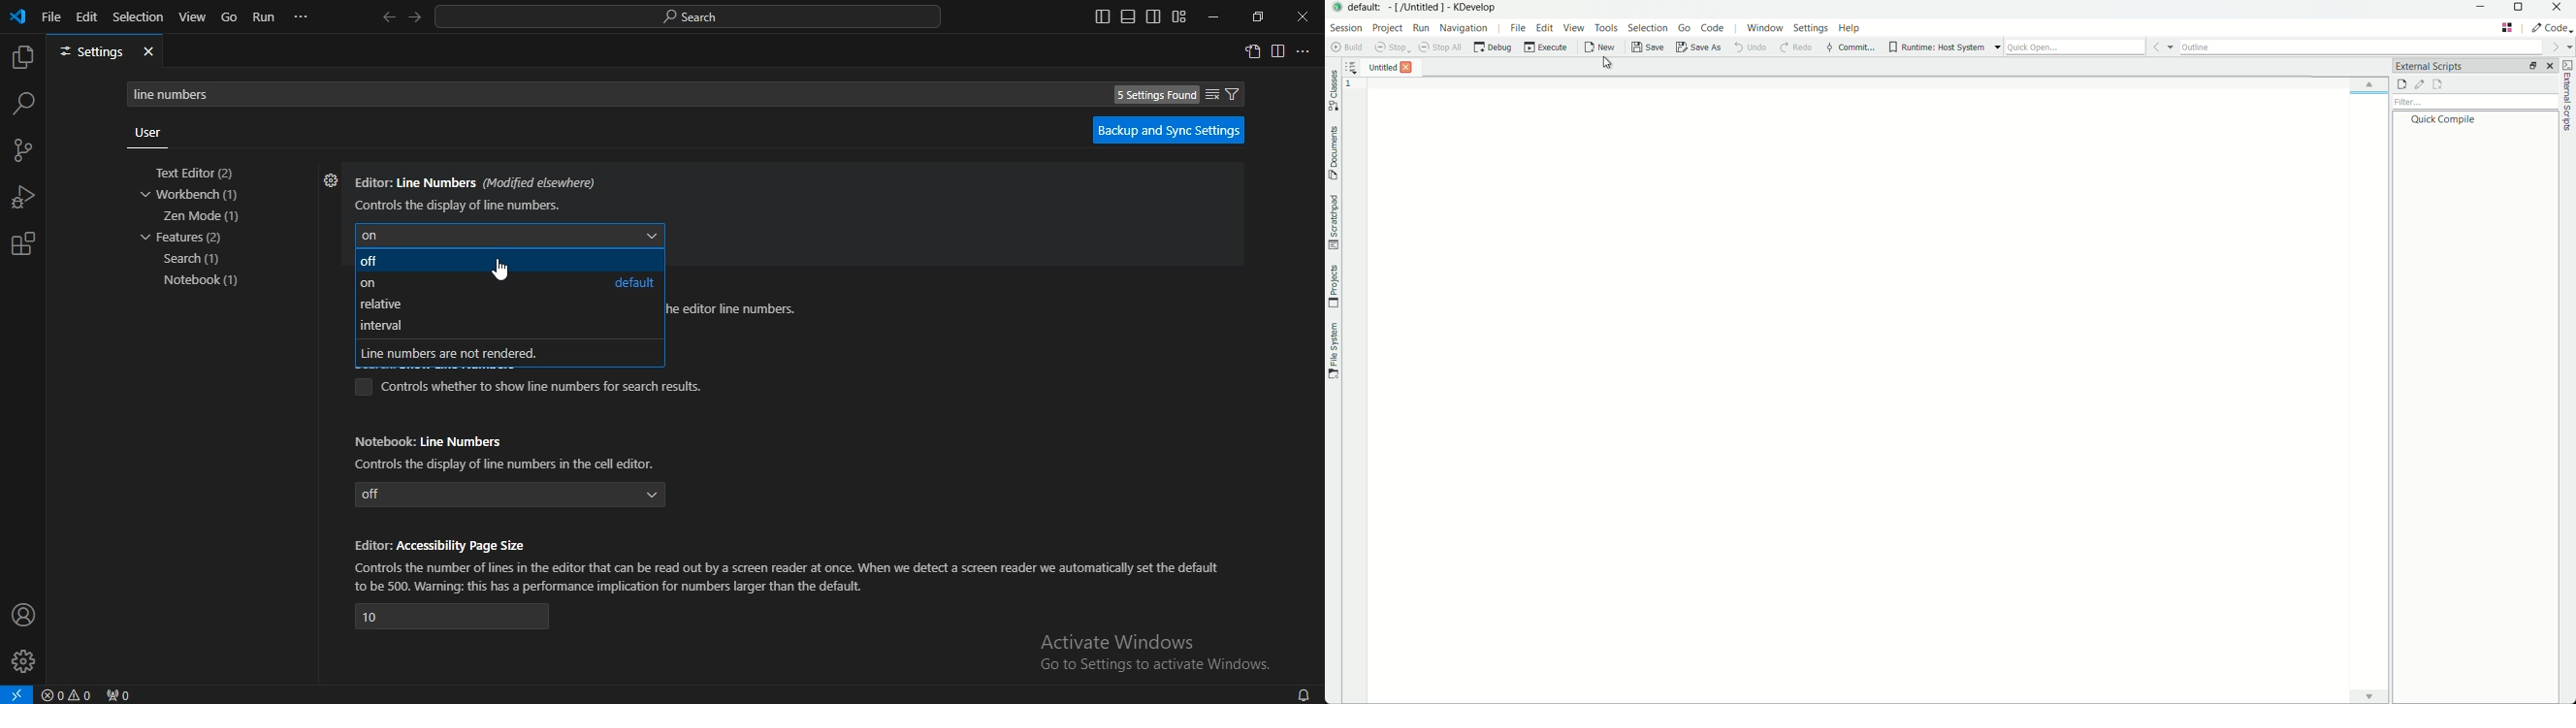 This screenshot has height=728, width=2576. I want to click on split editor, so click(1279, 52).